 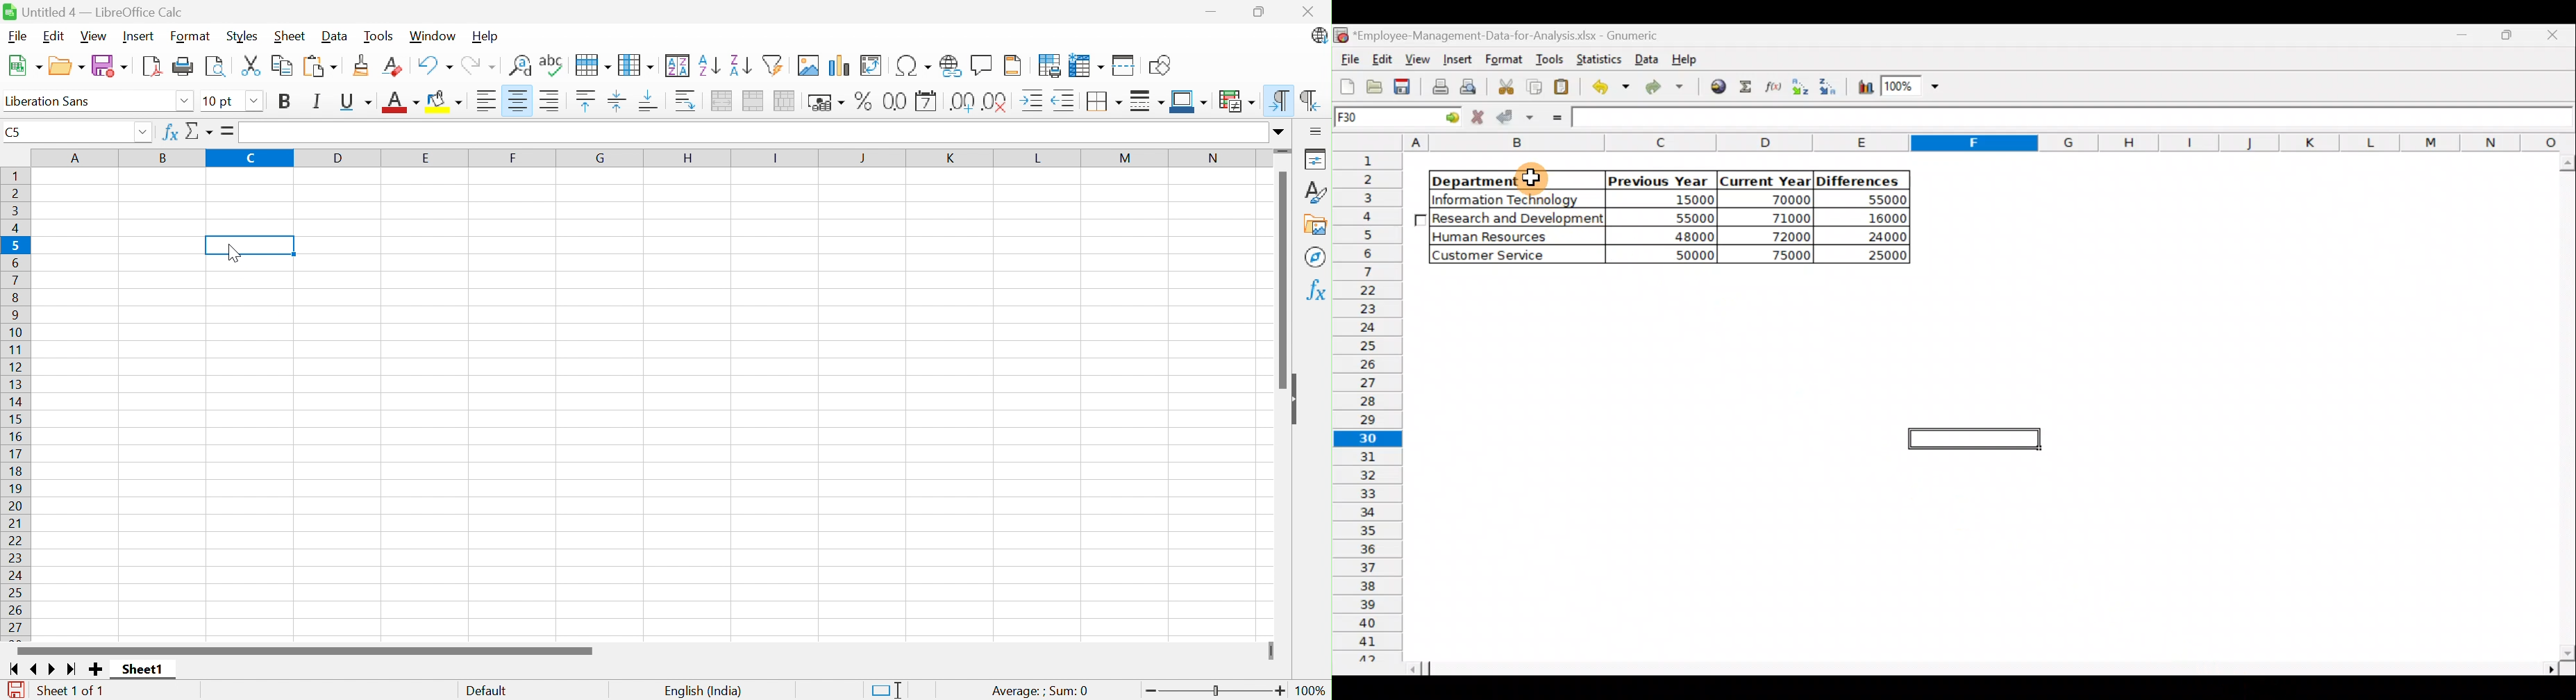 What do you see at coordinates (1861, 180) in the screenshot?
I see `Differences` at bounding box center [1861, 180].